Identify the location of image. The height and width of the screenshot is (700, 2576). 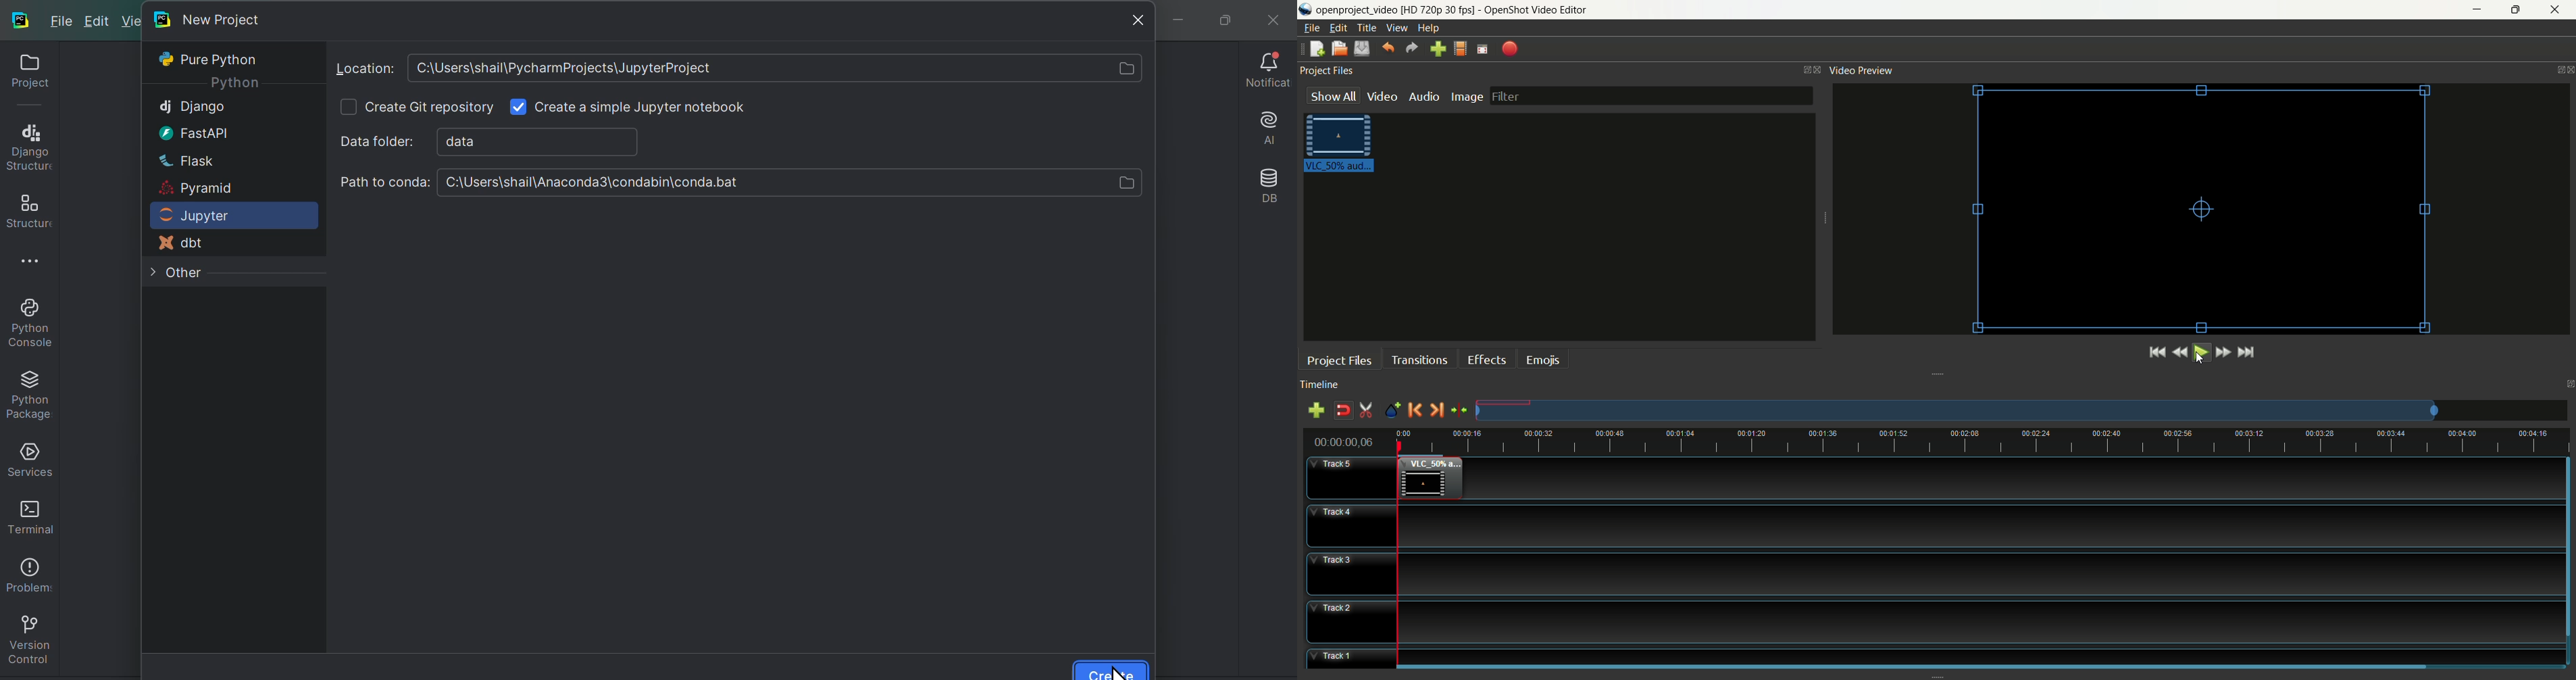
(1467, 95).